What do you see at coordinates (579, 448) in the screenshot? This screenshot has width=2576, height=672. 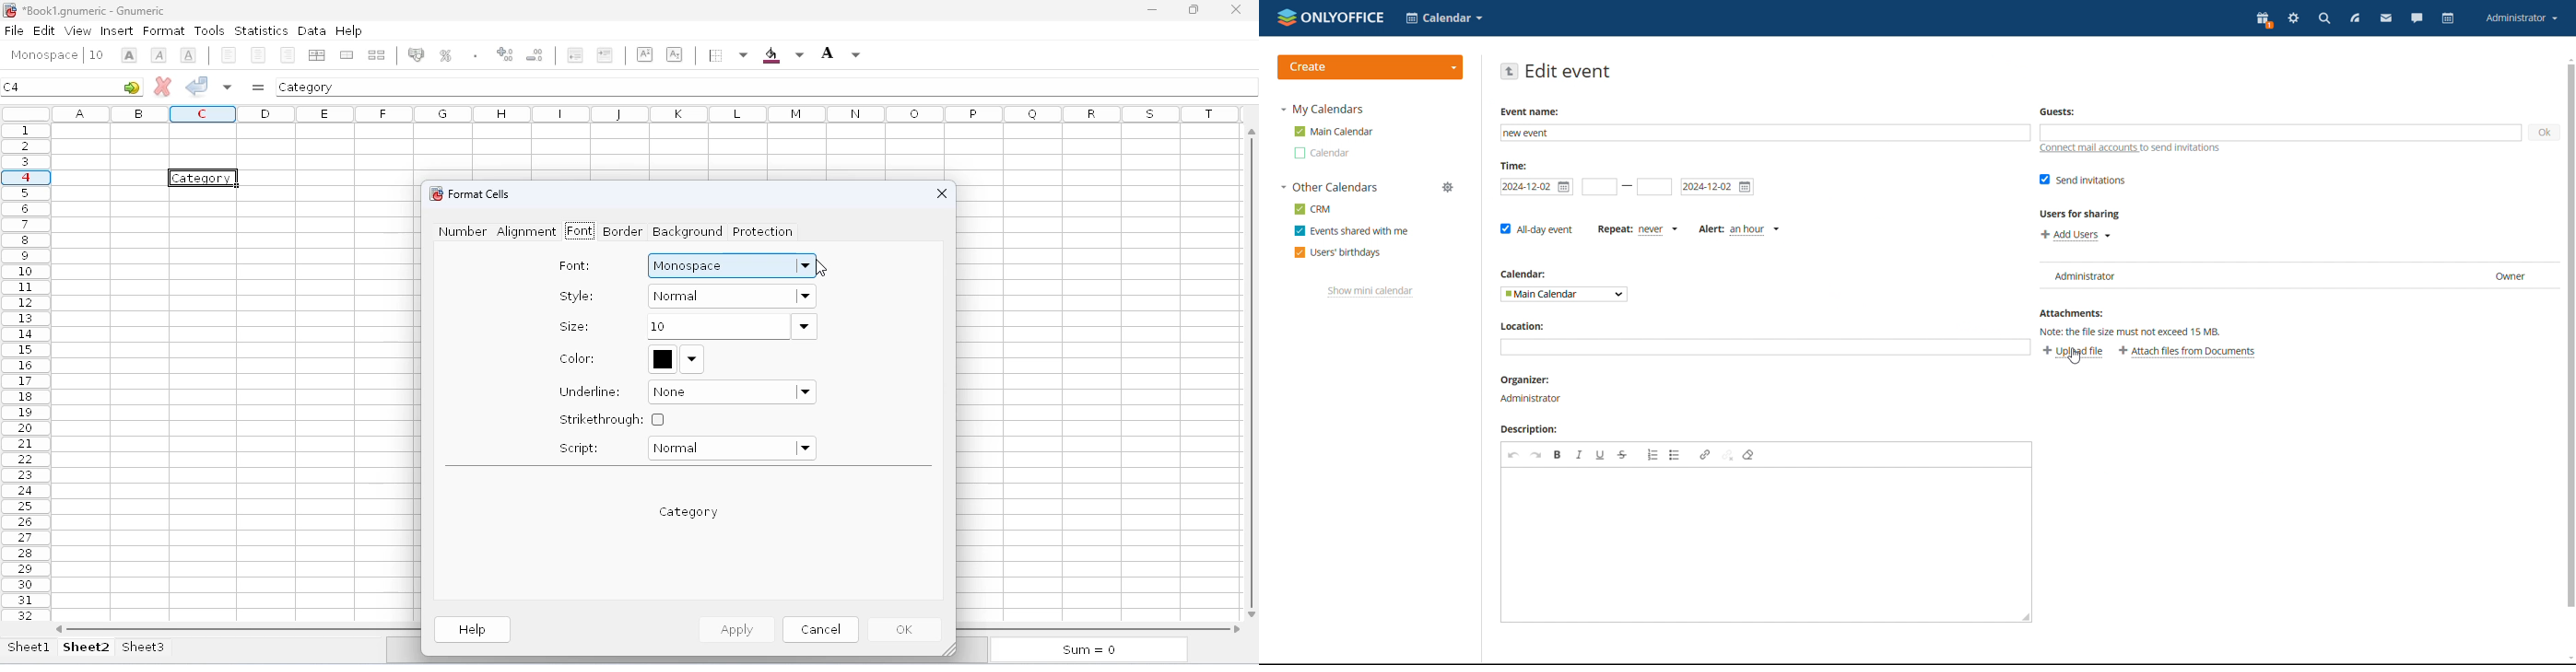 I see `script` at bounding box center [579, 448].